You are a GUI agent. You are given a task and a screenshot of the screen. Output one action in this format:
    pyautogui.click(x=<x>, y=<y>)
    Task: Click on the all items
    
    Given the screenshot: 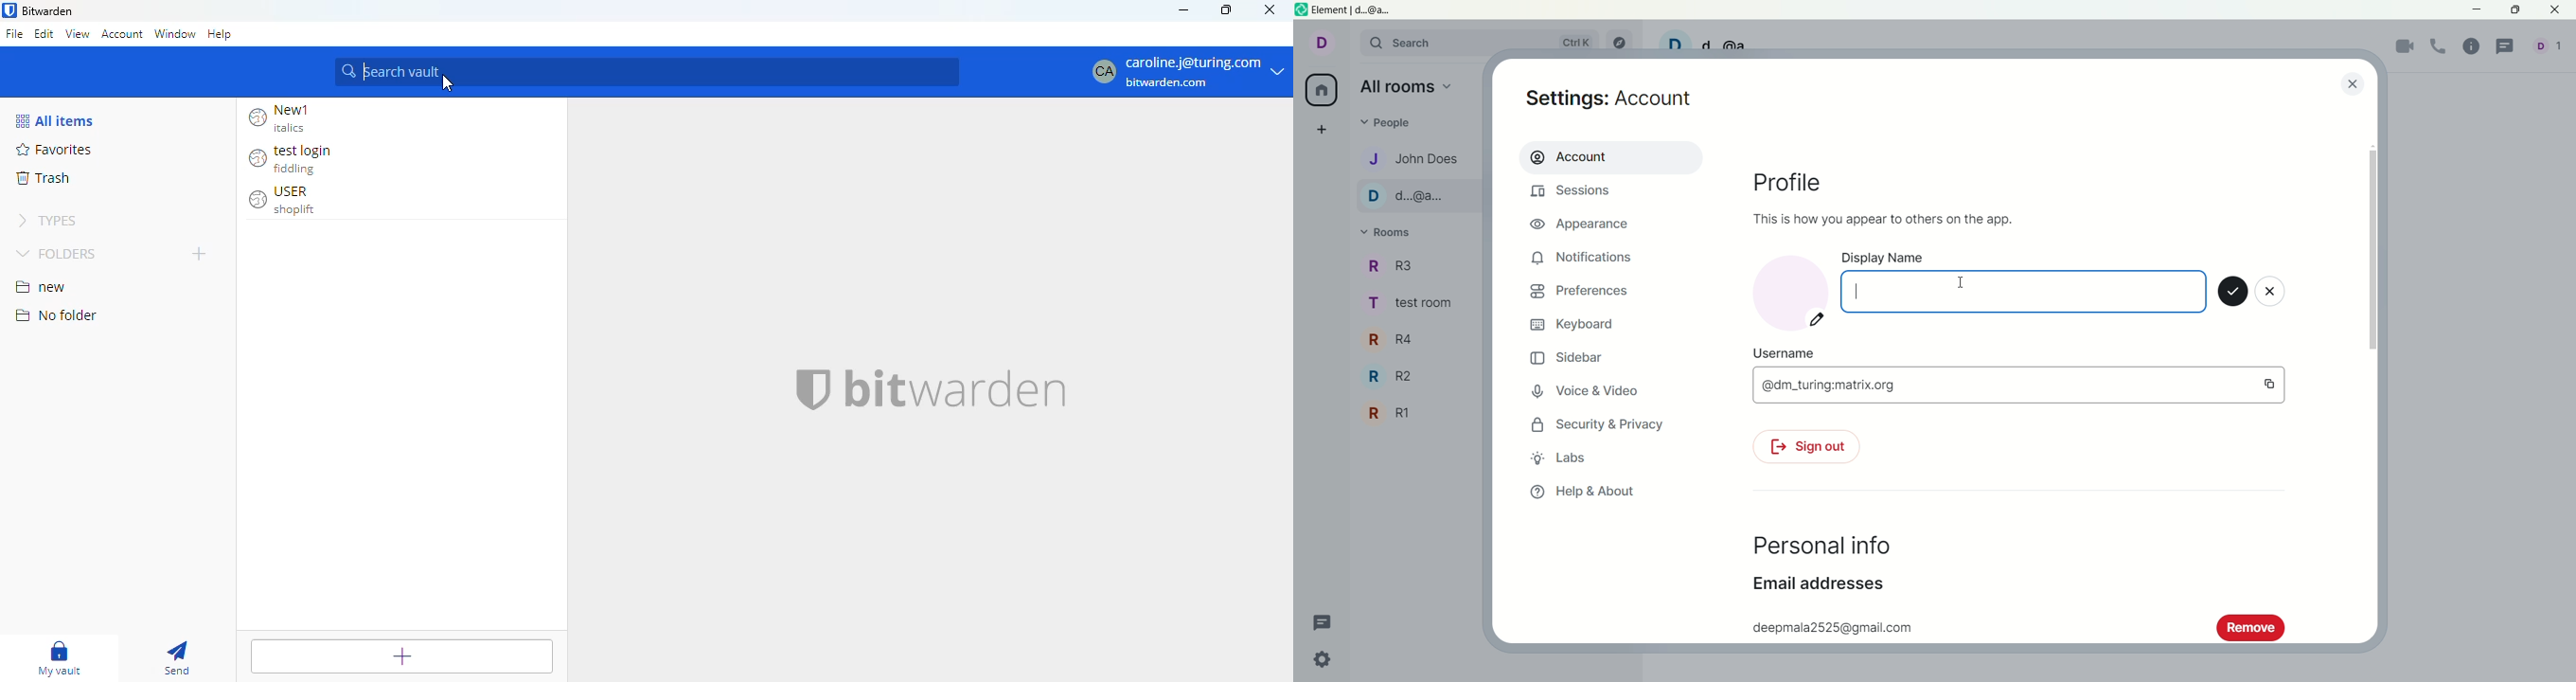 What is the action you would take?
    pyautogui.click(x=55, y=121)
    